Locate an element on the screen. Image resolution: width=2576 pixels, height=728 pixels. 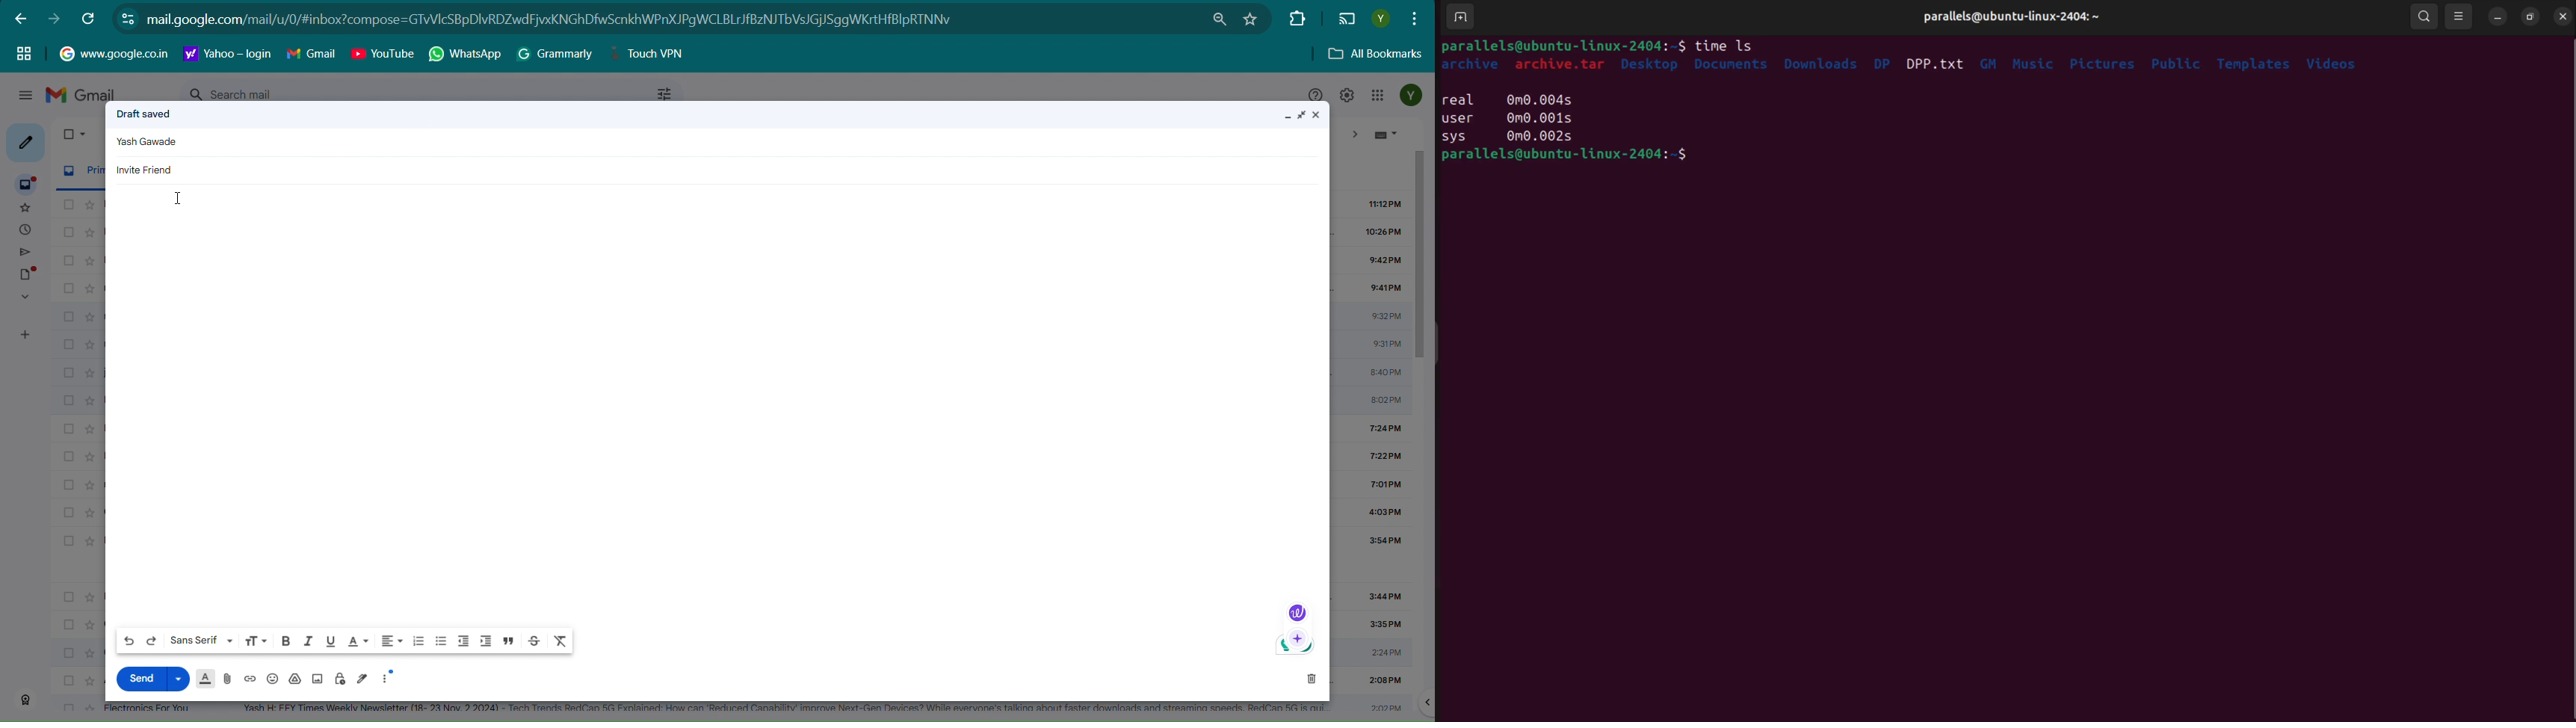
Size is located at coordinates (256, 641).